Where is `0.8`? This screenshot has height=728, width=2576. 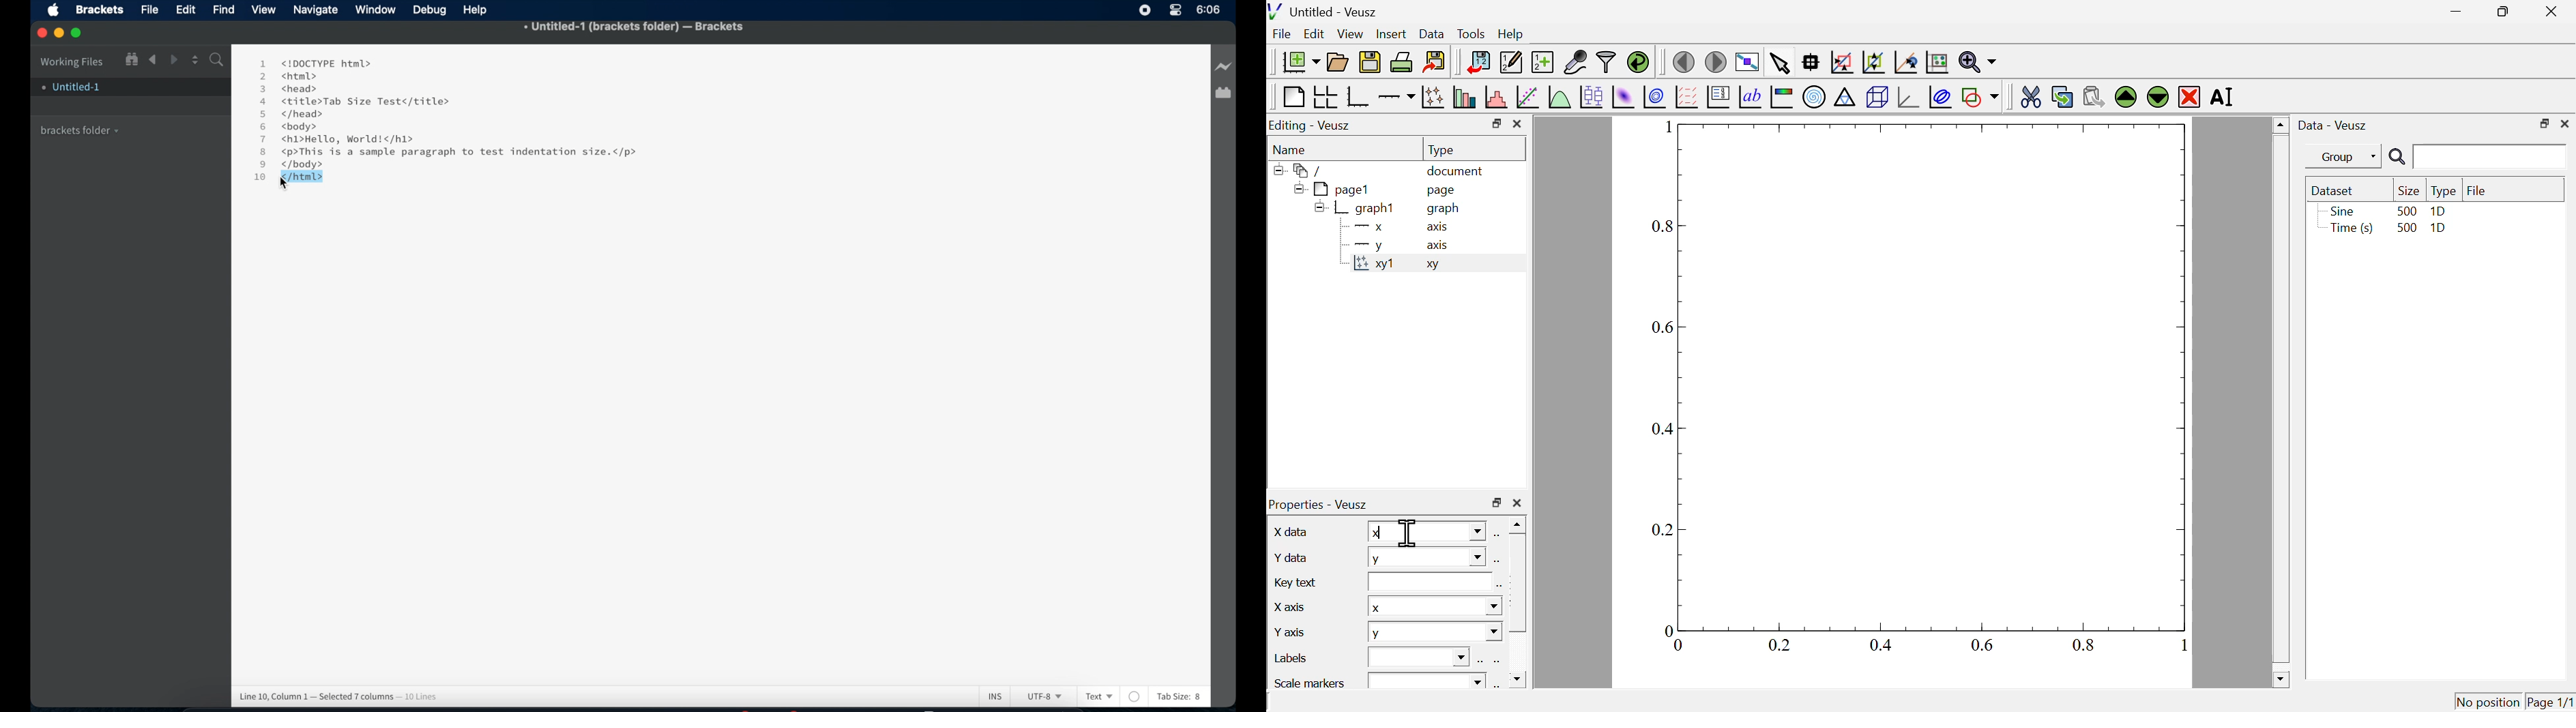
0.8 is located at coordinates (2085, 644).